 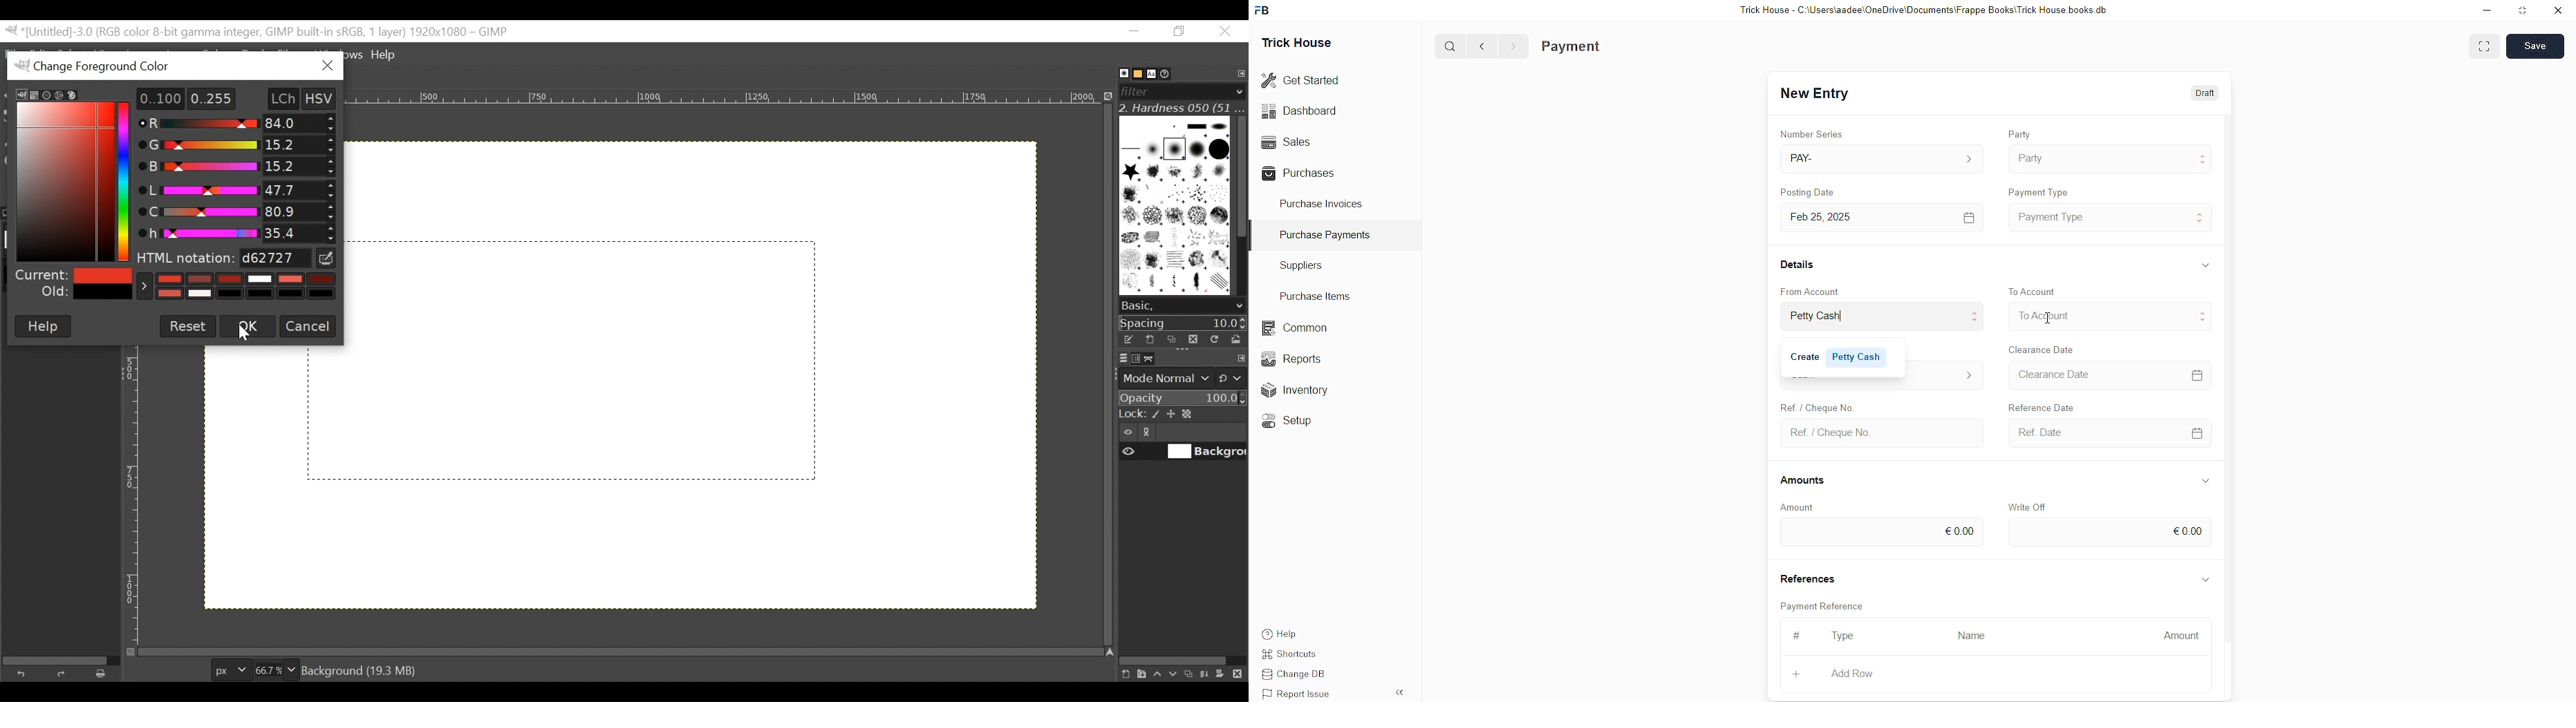 I want to click on Configure tab, so click(x=1240, y=74).